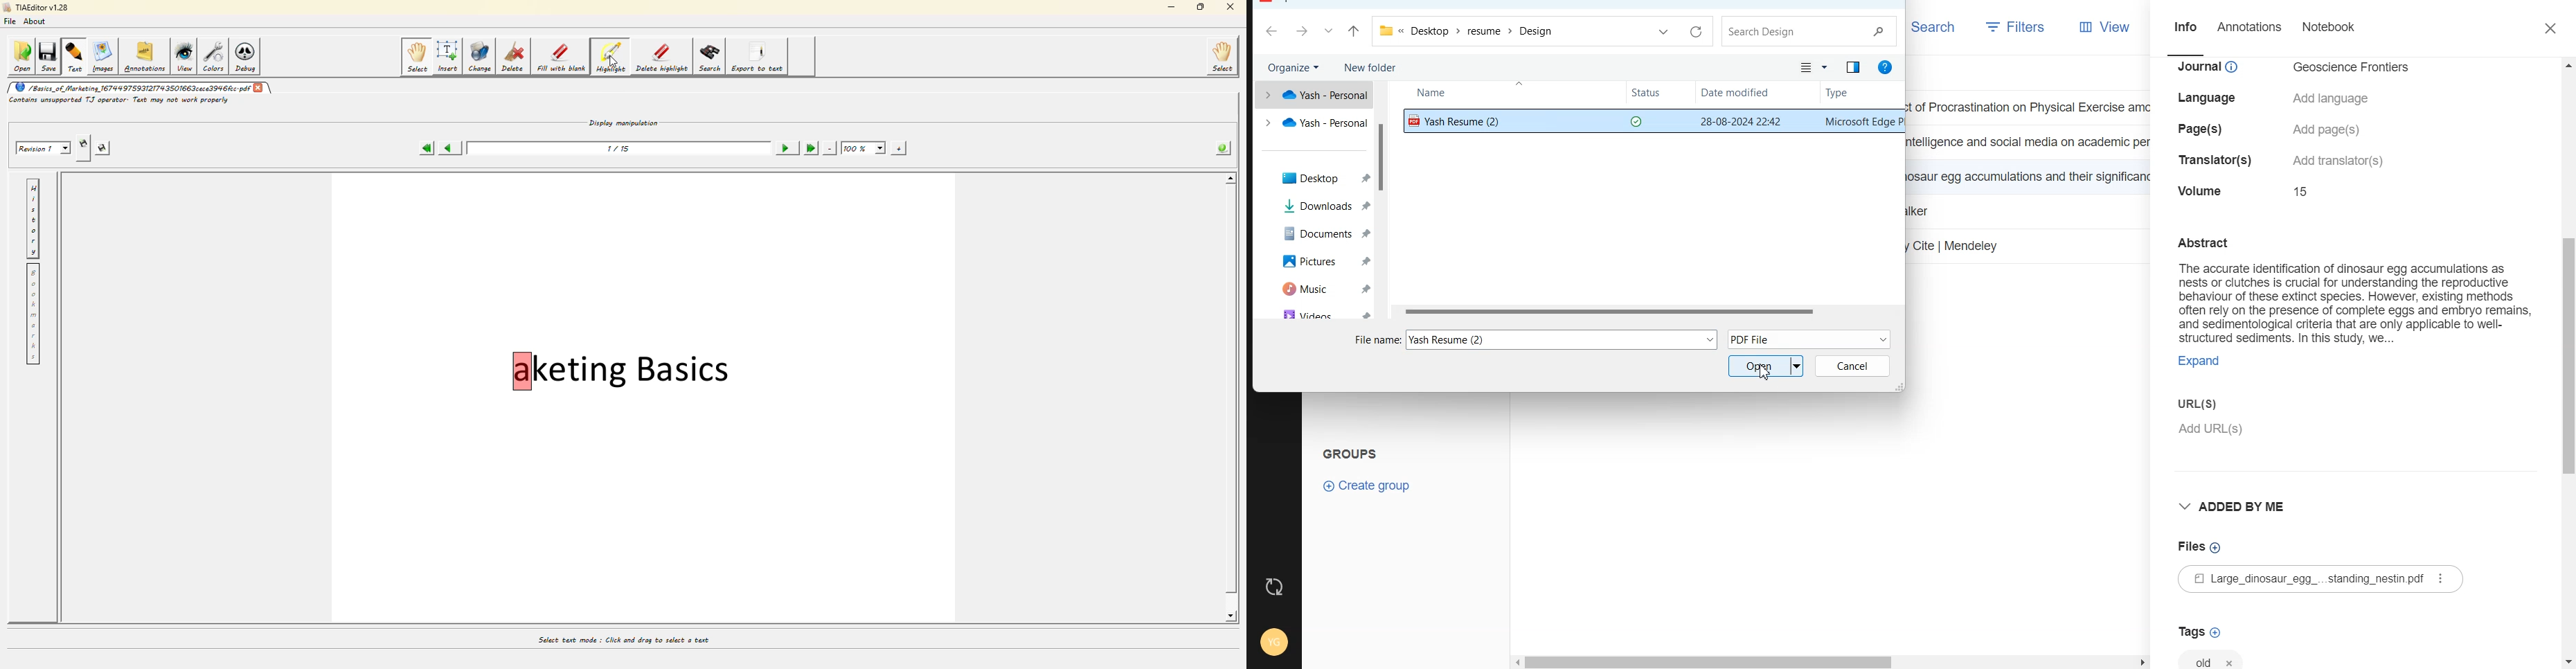 The height and width of the screenshot is (672, 2576). What do you see at coordinates (2339, 161) in the screenshot?
I see `details` at bounding box center [2339, 161].